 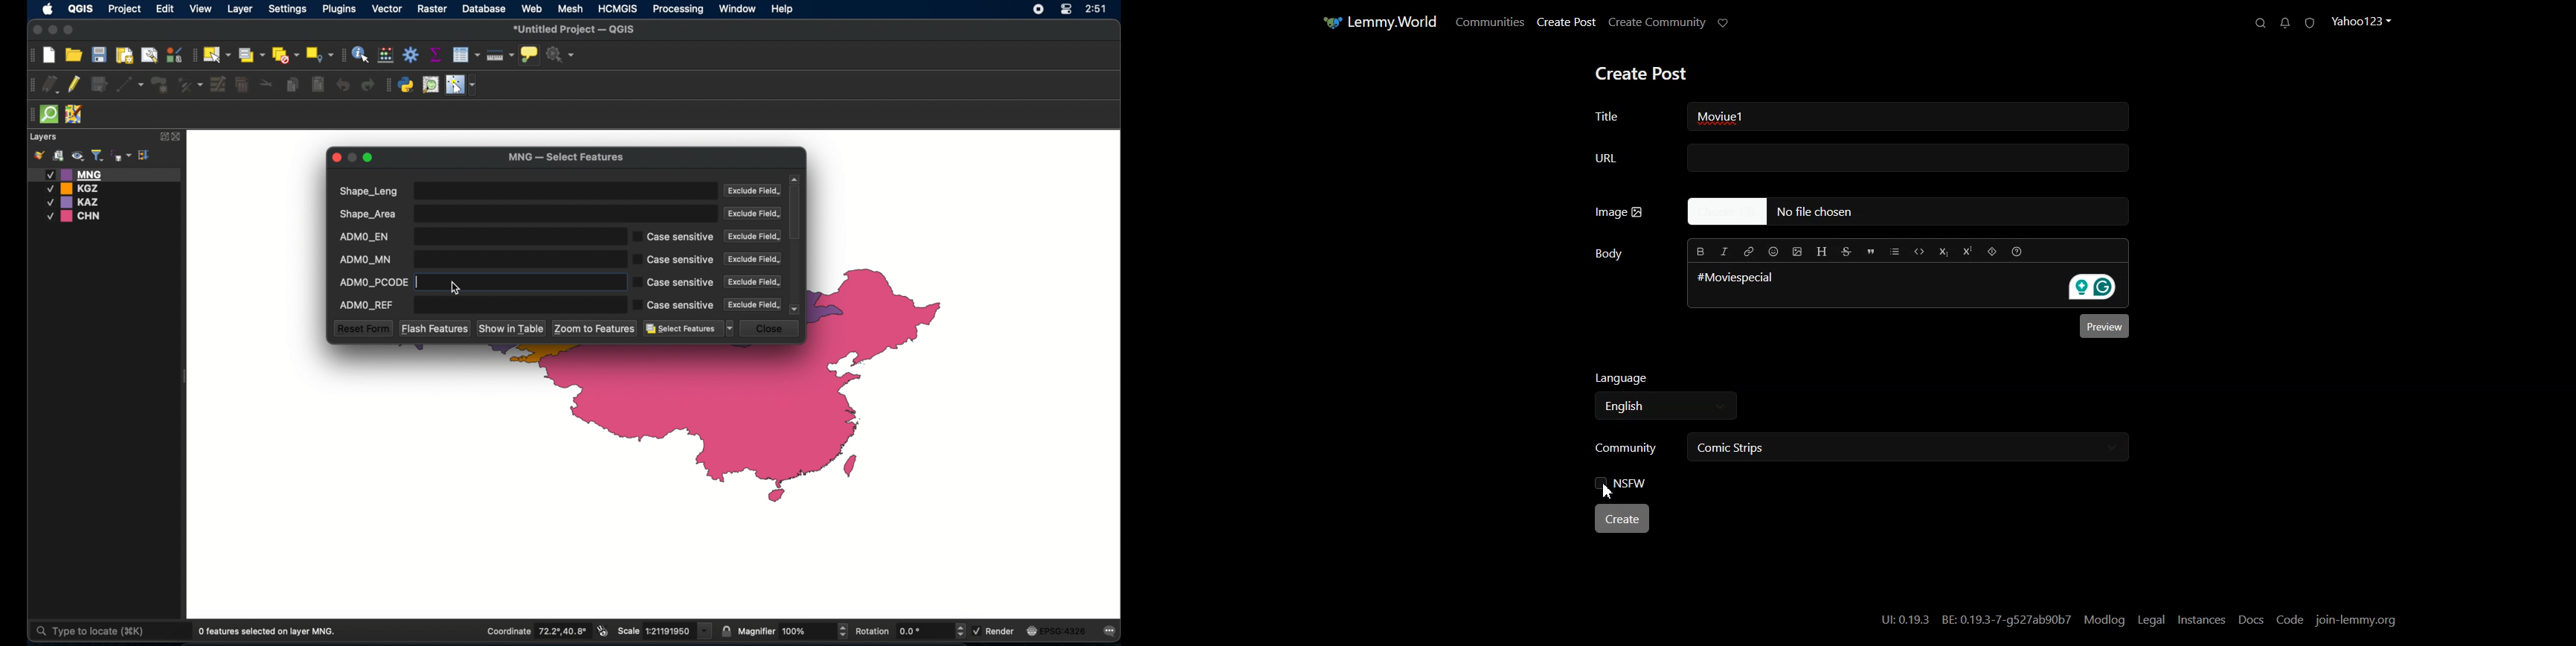 I want to click on NSFW, so click(x=1622, y=484).